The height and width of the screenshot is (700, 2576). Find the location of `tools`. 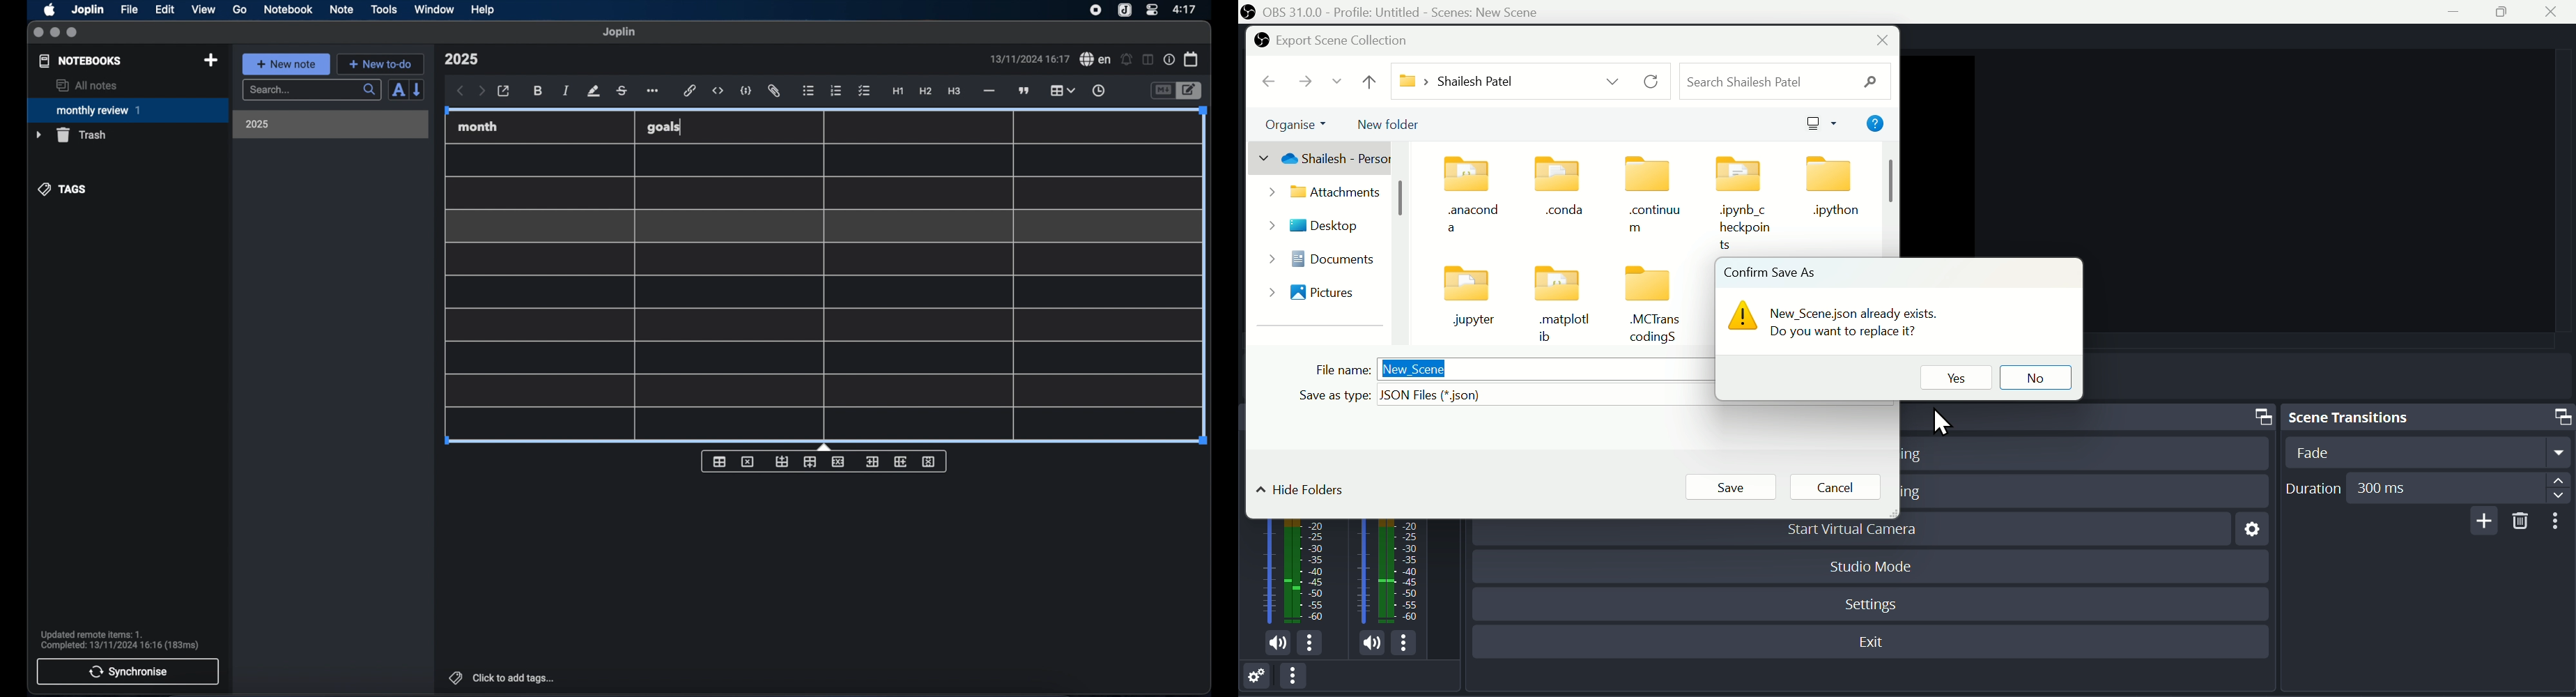

tools is located at coordinates (384, 9).